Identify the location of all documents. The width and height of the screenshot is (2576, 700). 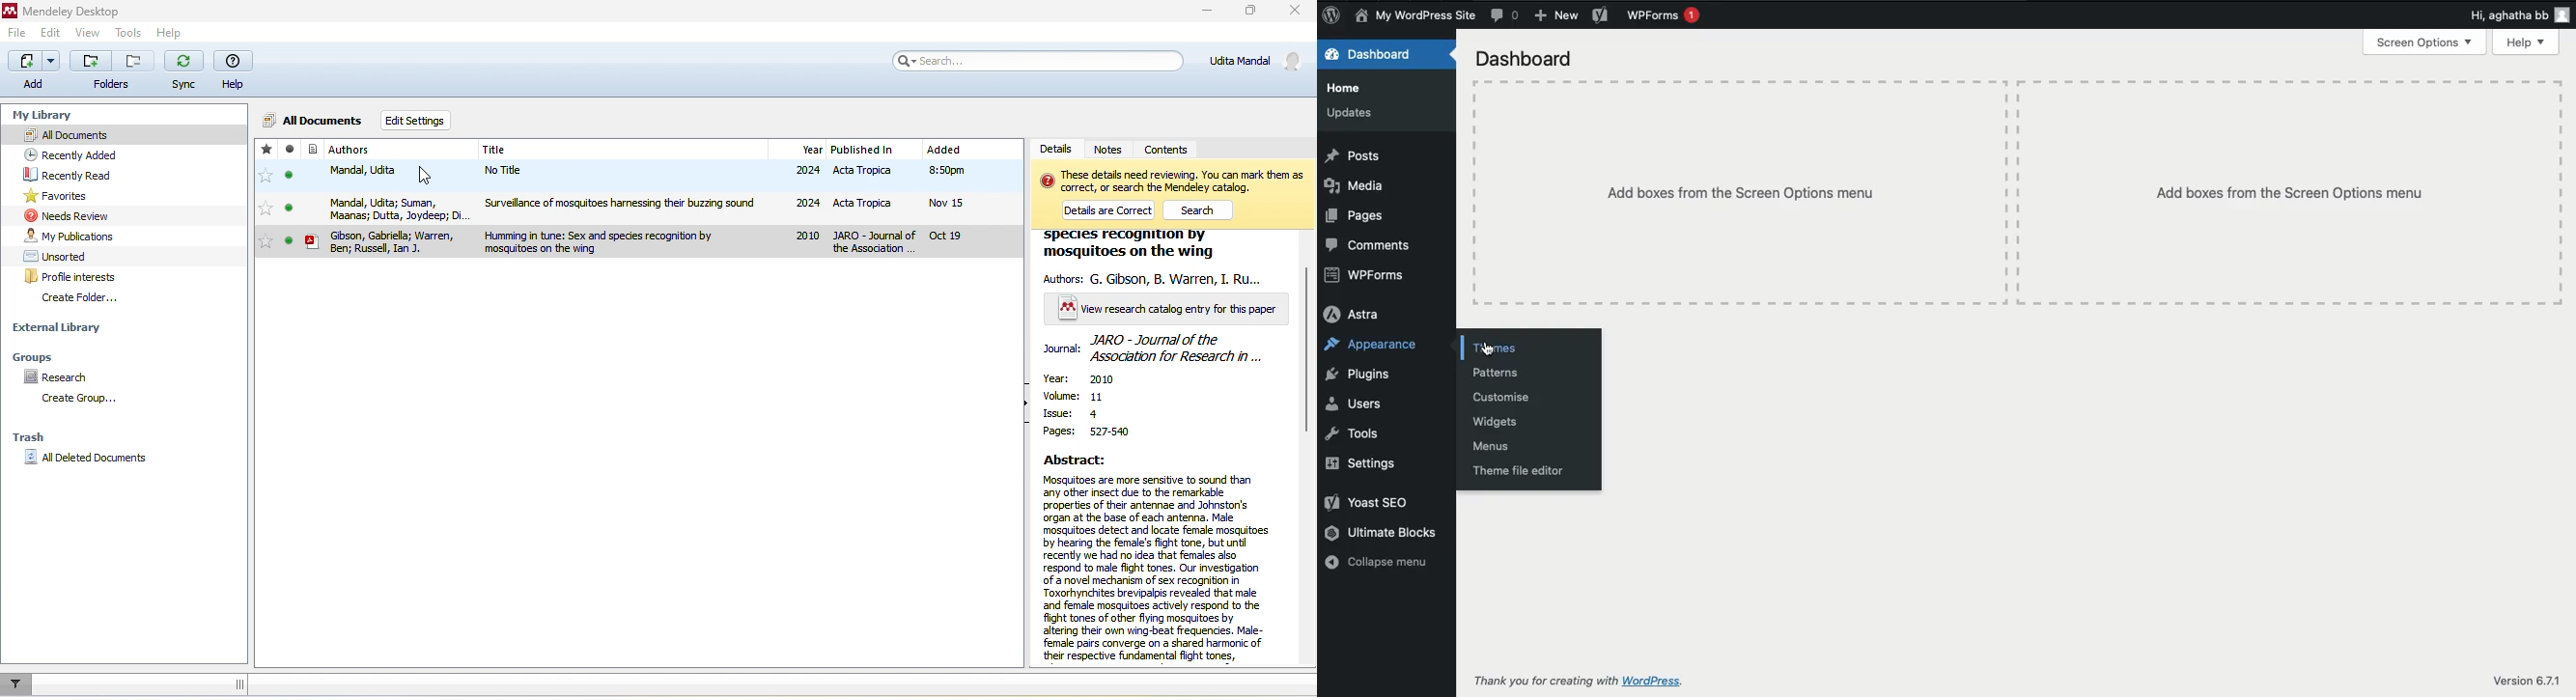
(123, 135).